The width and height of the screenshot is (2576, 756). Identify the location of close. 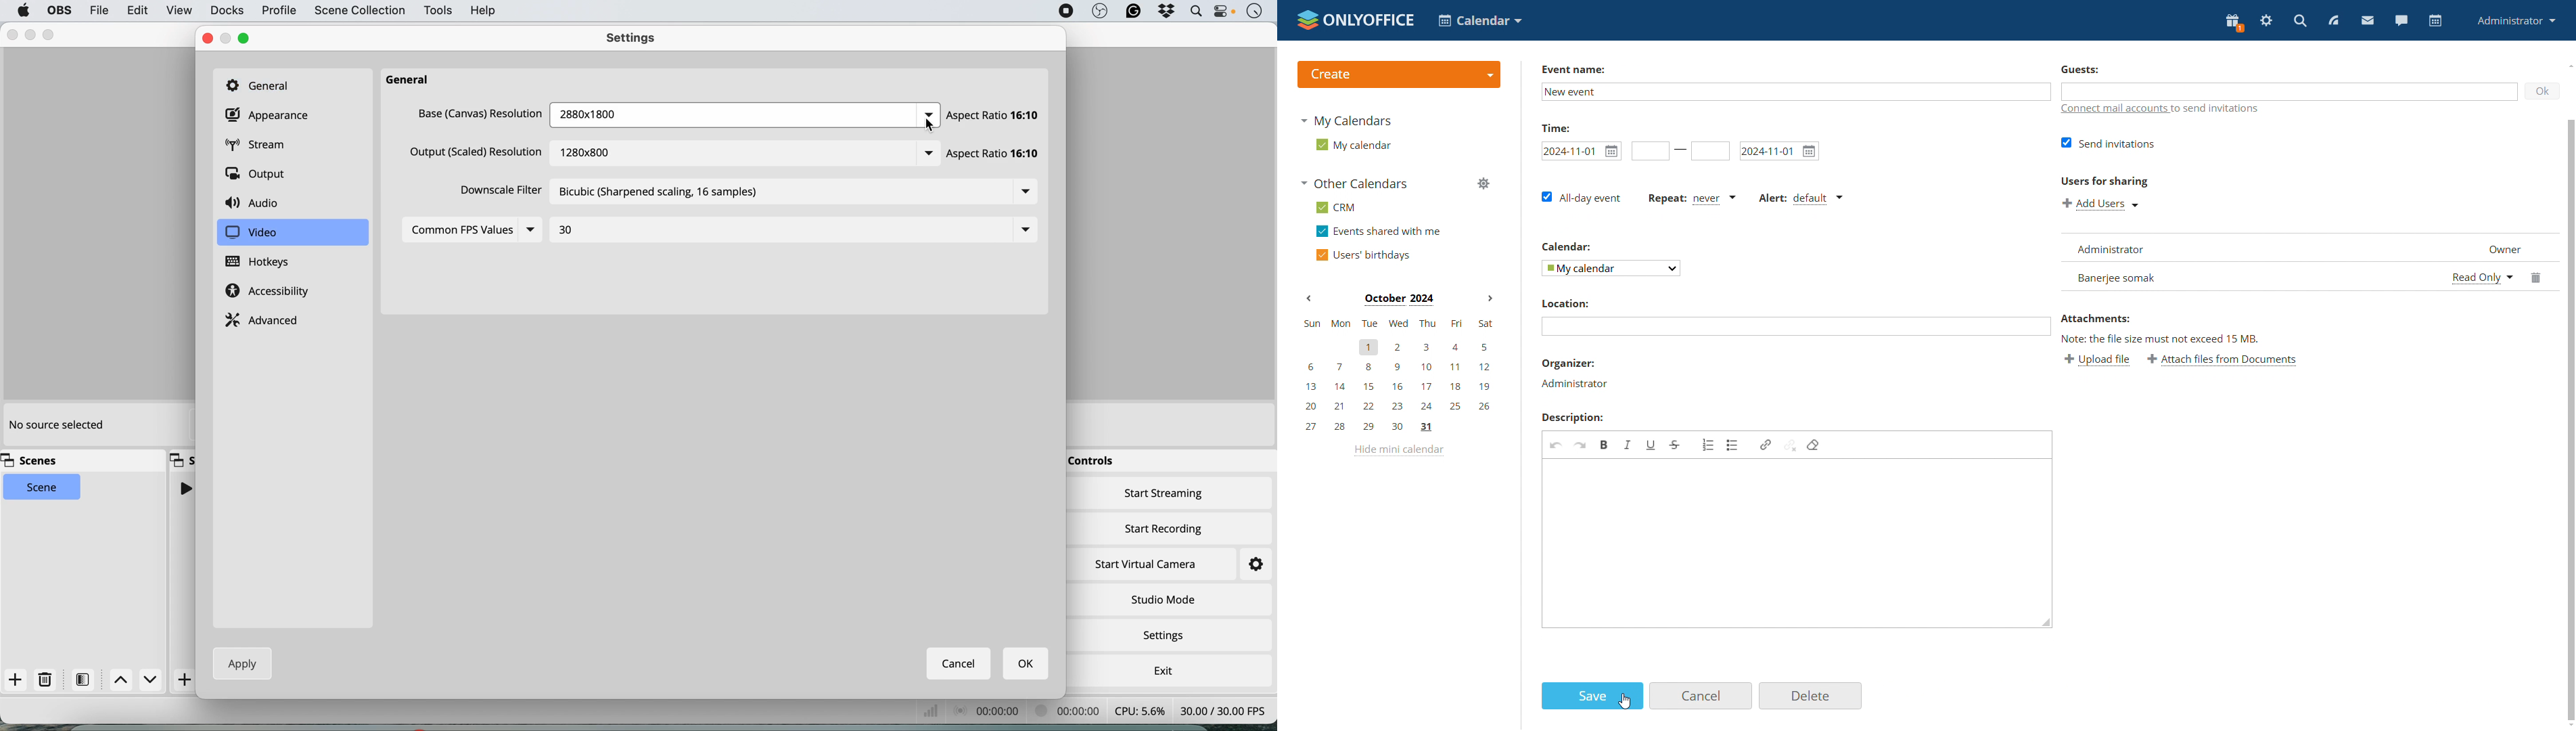
(207, 39).